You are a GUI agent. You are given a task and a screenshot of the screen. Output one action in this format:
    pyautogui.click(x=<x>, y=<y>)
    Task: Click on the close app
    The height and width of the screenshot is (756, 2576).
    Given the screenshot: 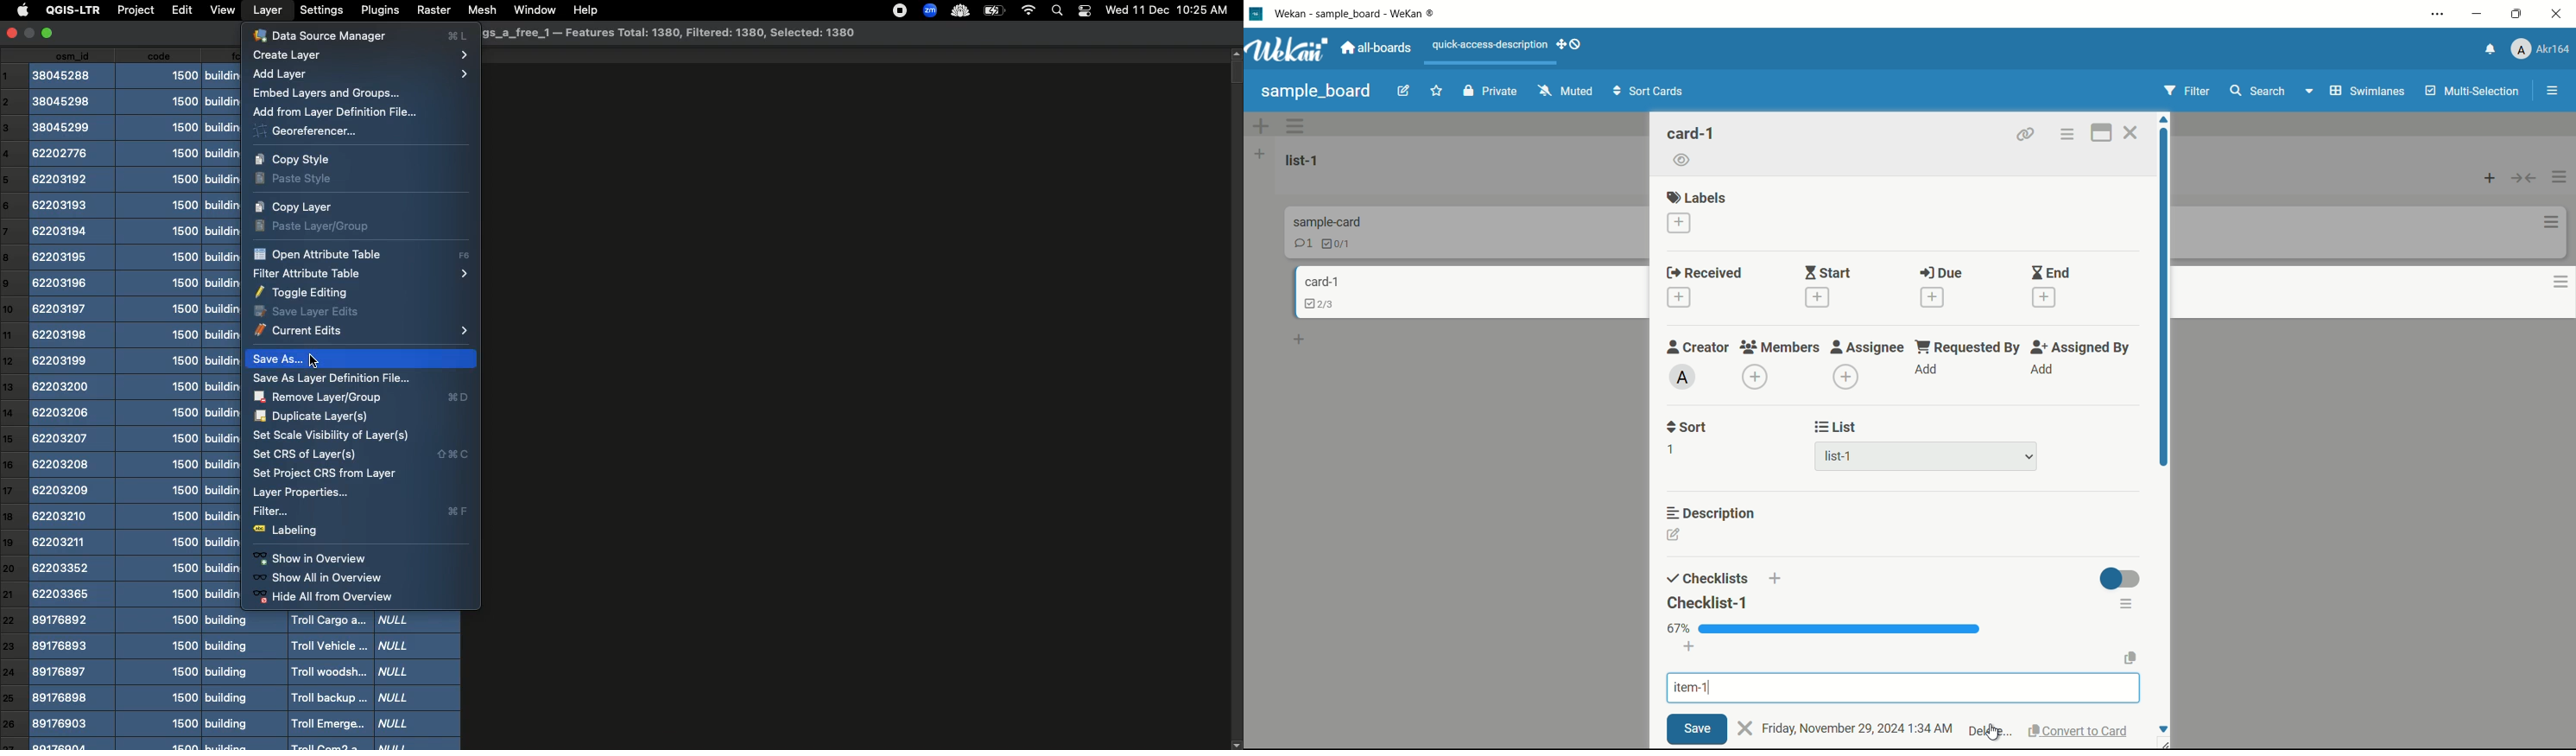 What is the action you would take?
    pyautogui.click(x=2558, y=15)
    